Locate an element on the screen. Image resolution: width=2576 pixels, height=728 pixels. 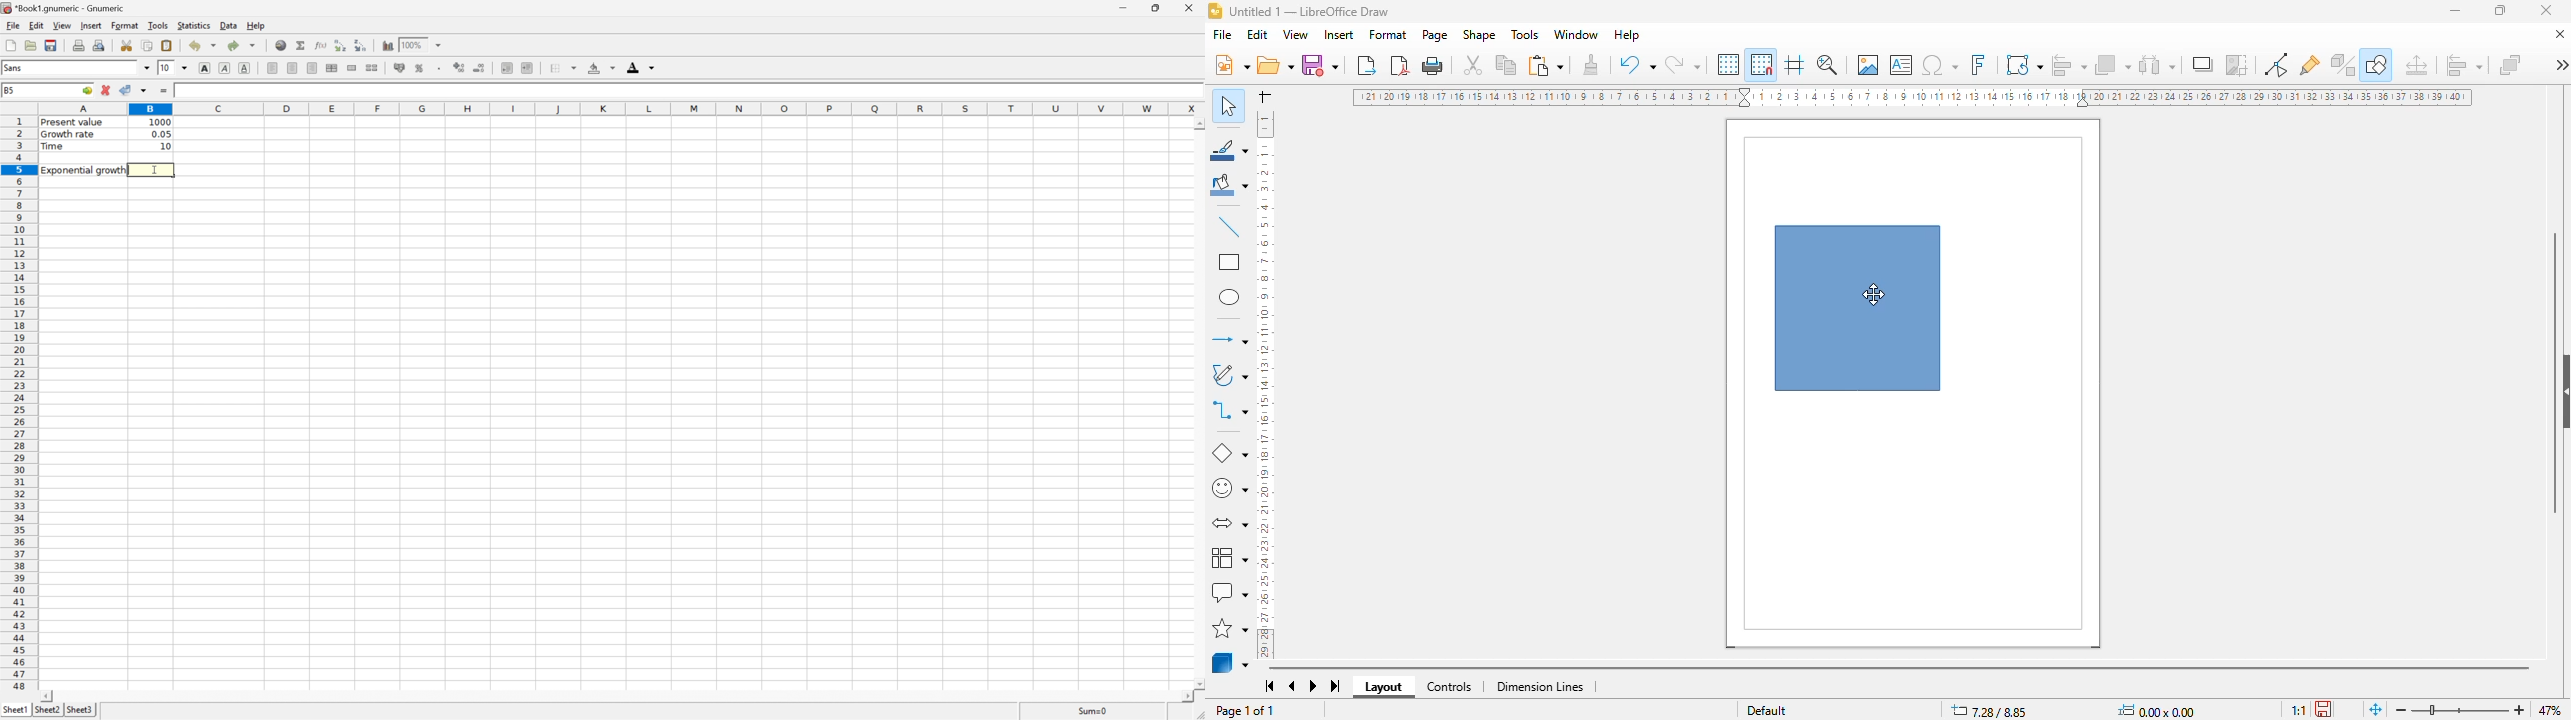
print is located at coordinates (1432, 66).